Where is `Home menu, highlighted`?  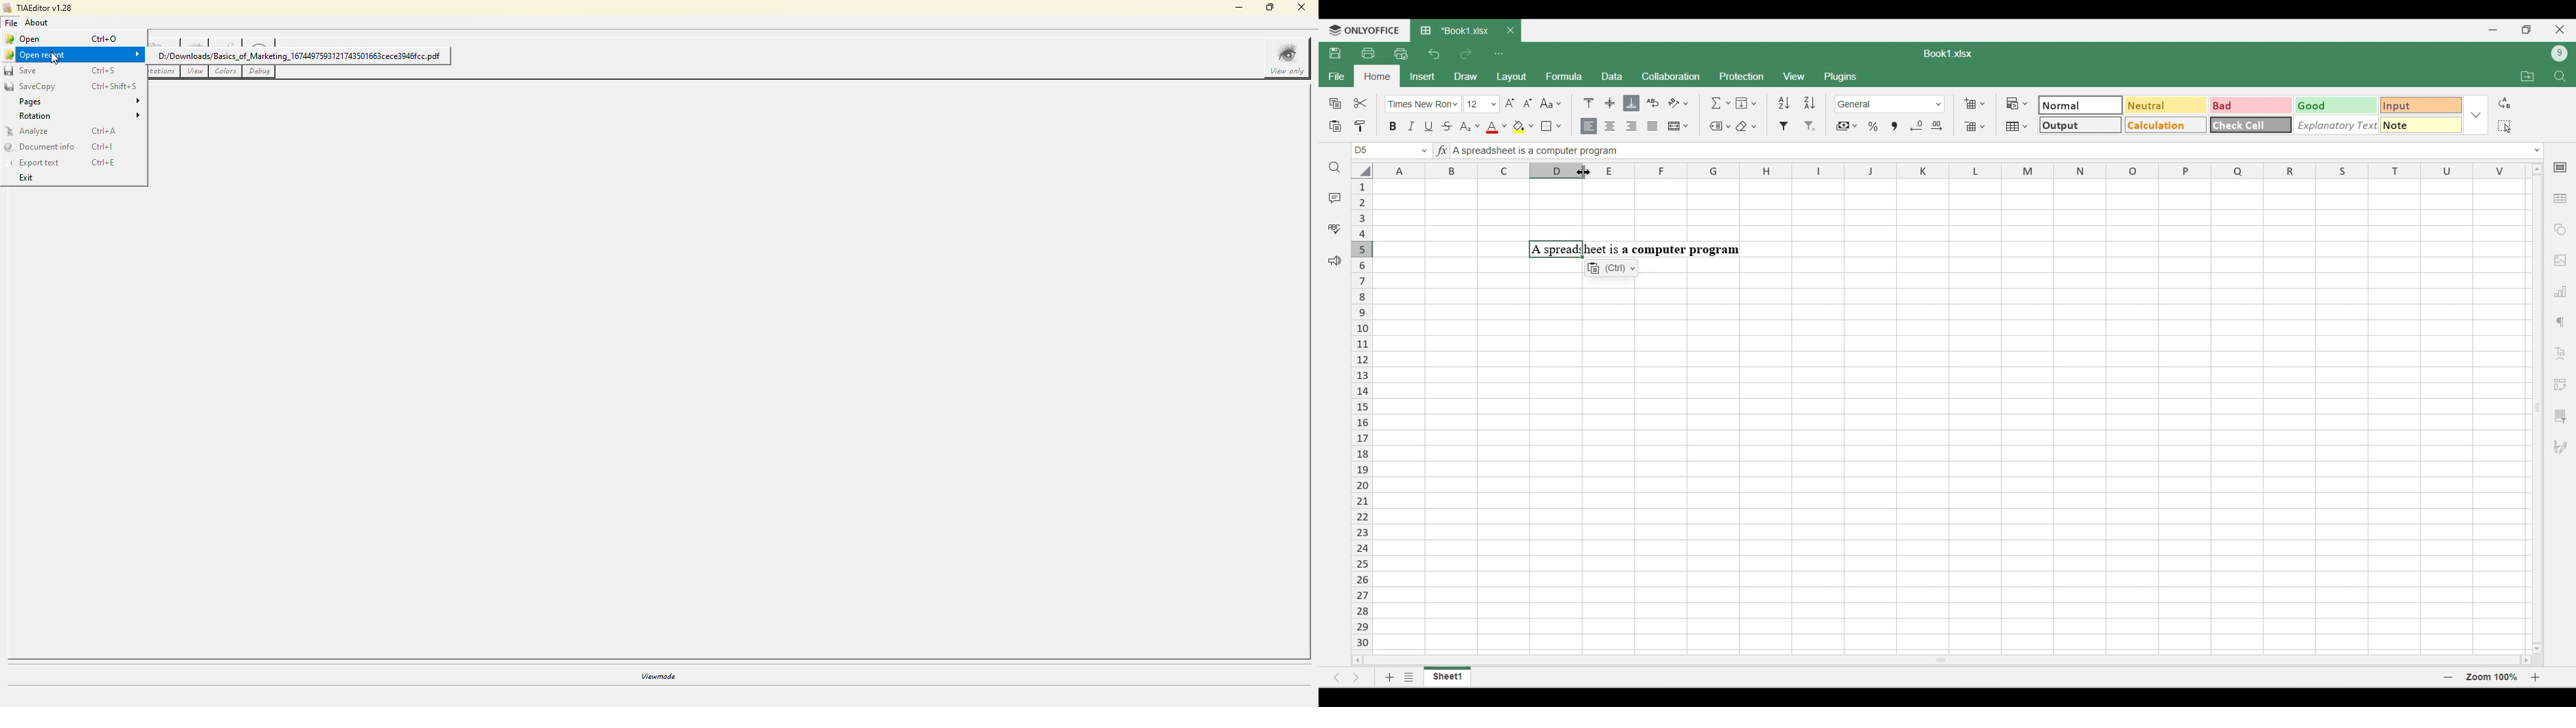 Home menu, highlighted is located at coordinates (1376, 77).